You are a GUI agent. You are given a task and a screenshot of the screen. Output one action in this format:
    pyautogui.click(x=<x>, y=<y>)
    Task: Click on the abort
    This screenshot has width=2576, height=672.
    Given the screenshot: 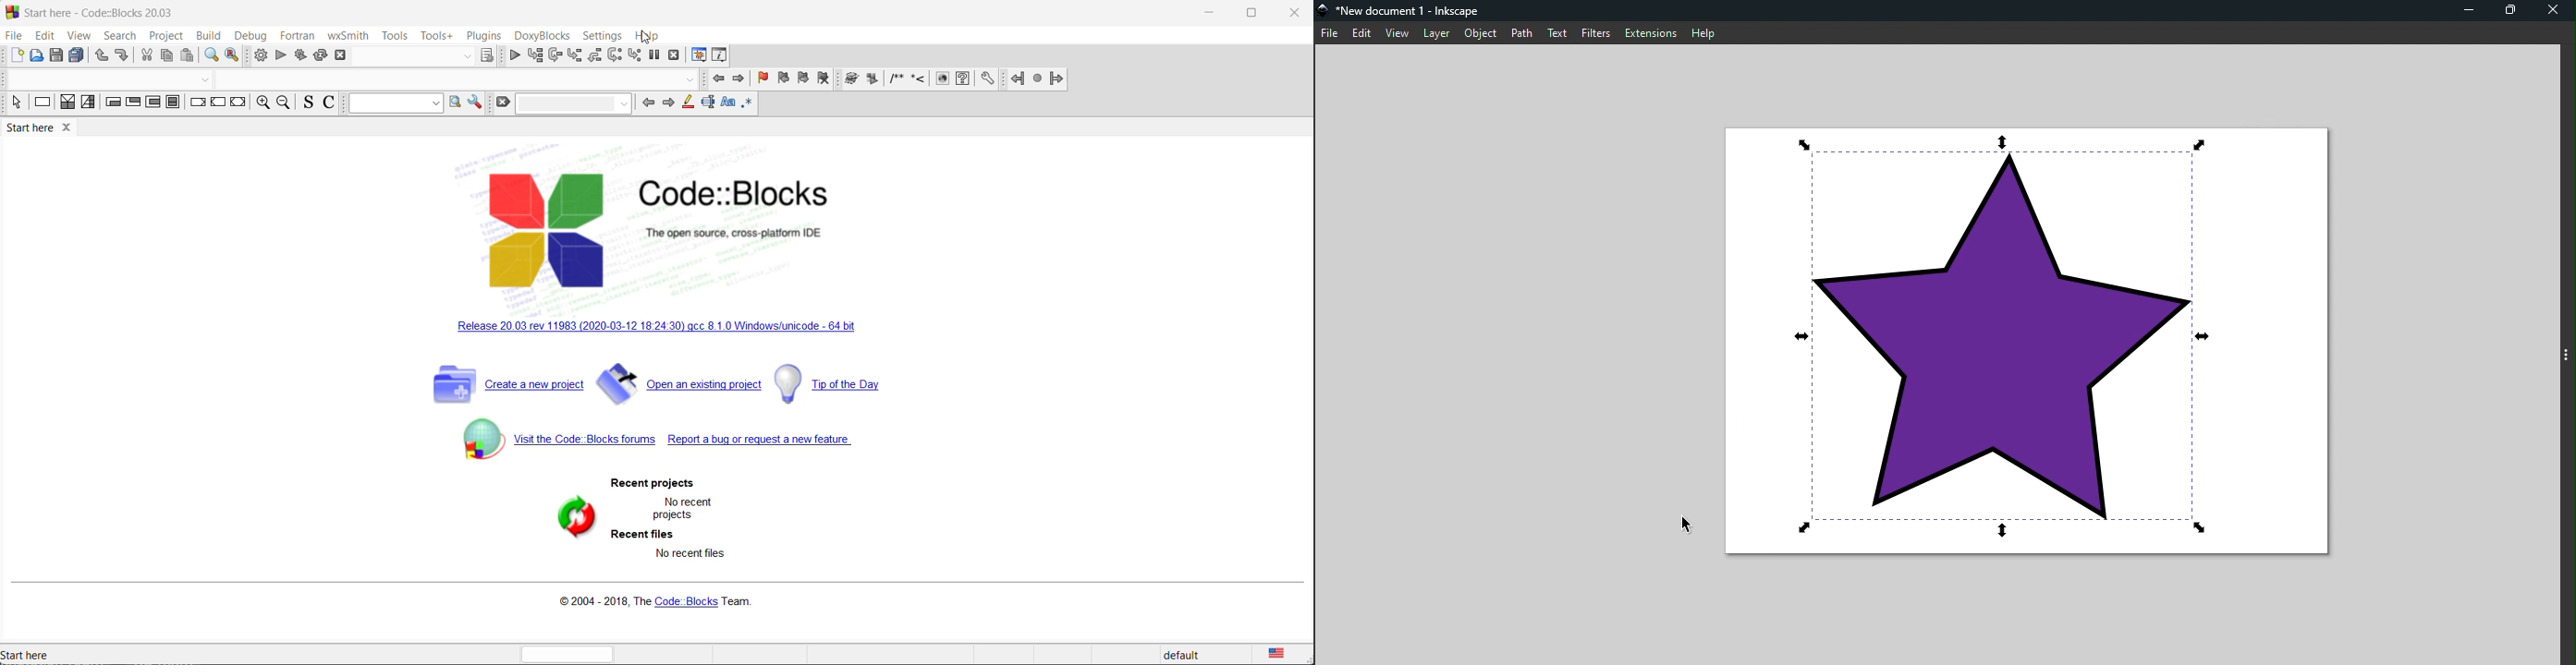 What is the action you would take?
    pyautogui.click(x=341, y=56)
    